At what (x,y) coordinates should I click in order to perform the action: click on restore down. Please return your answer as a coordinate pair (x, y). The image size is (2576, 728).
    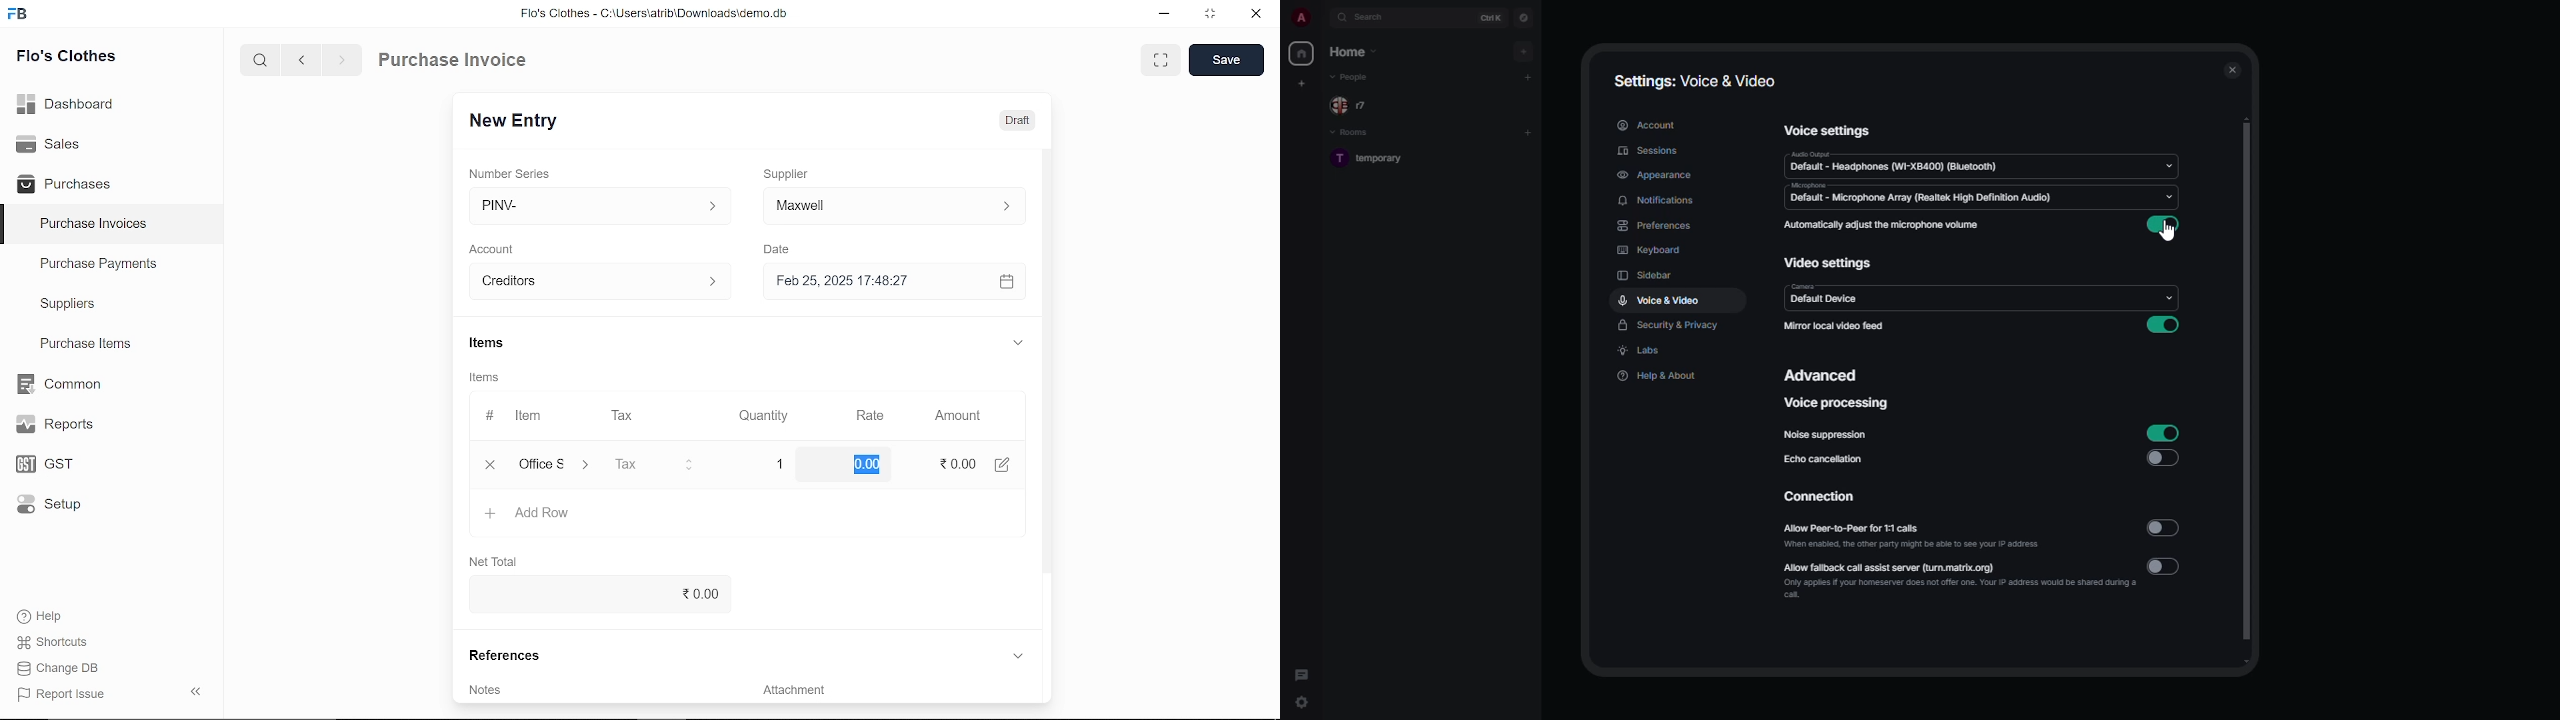
    Looking at the image, I should click on (1214, 15).